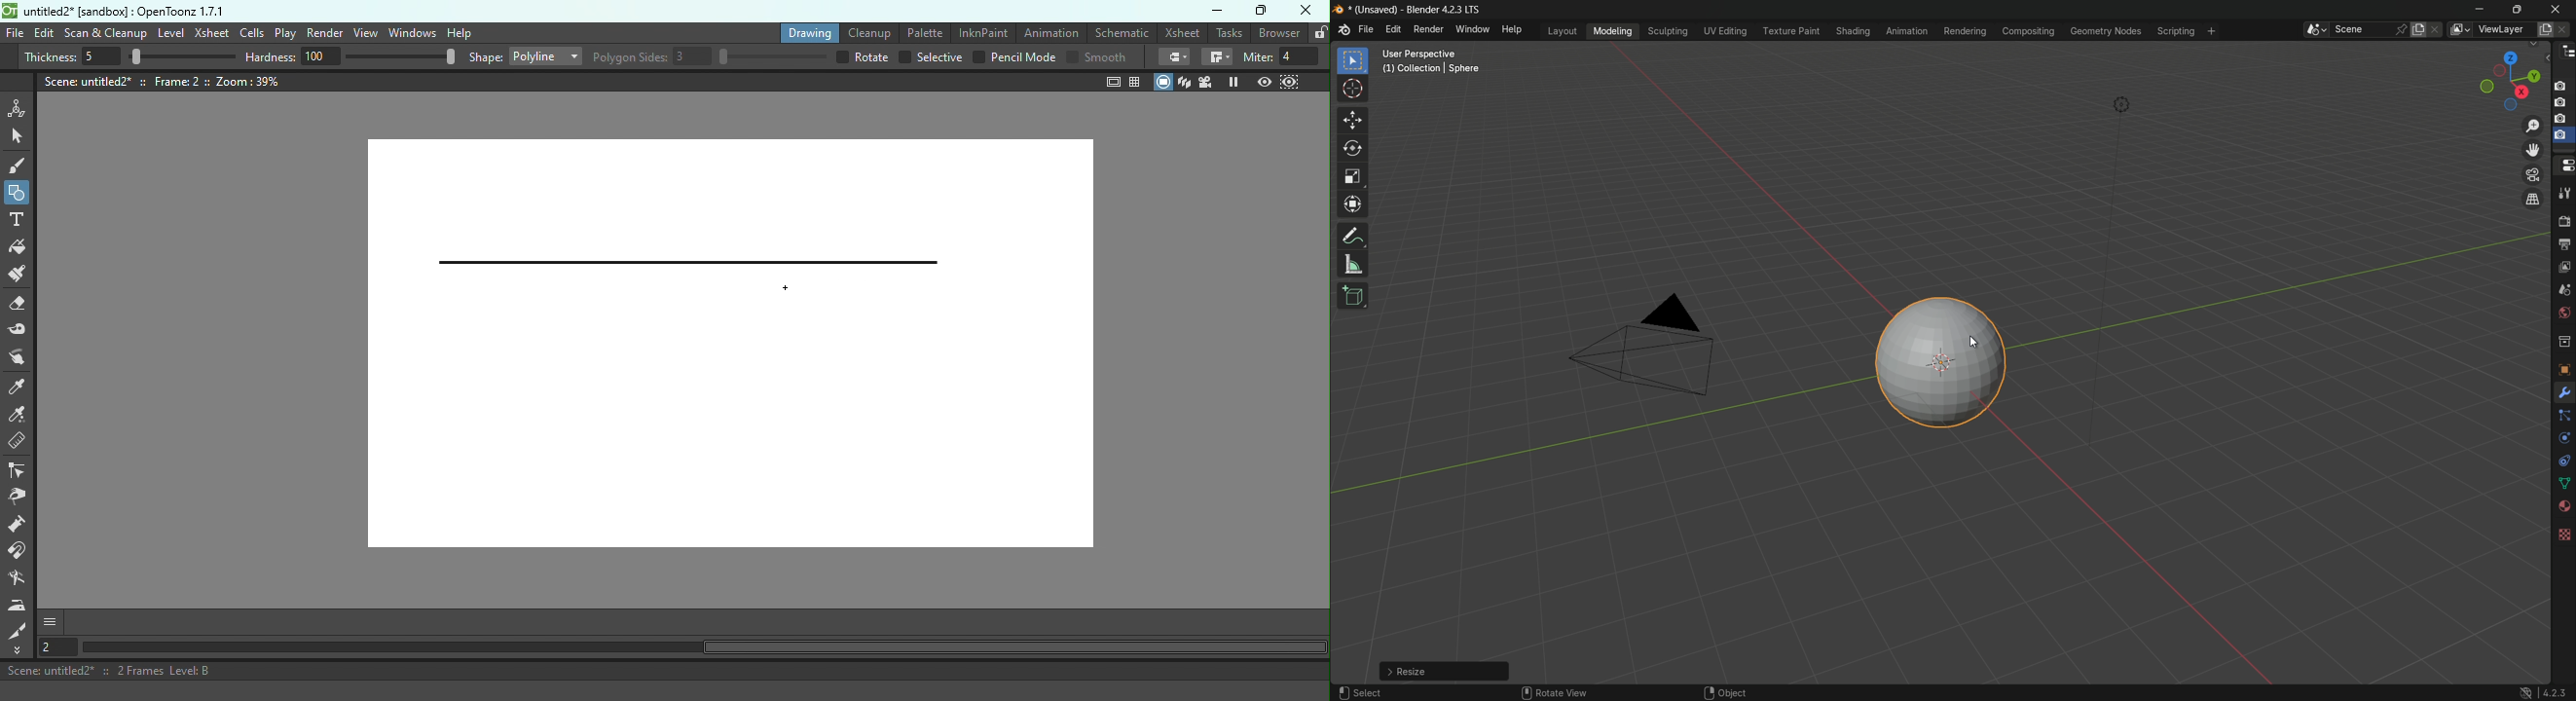  What do you see at coordinates (1437, 671) in the screenshot?
I see `select` at bounding box center [1437, 671].